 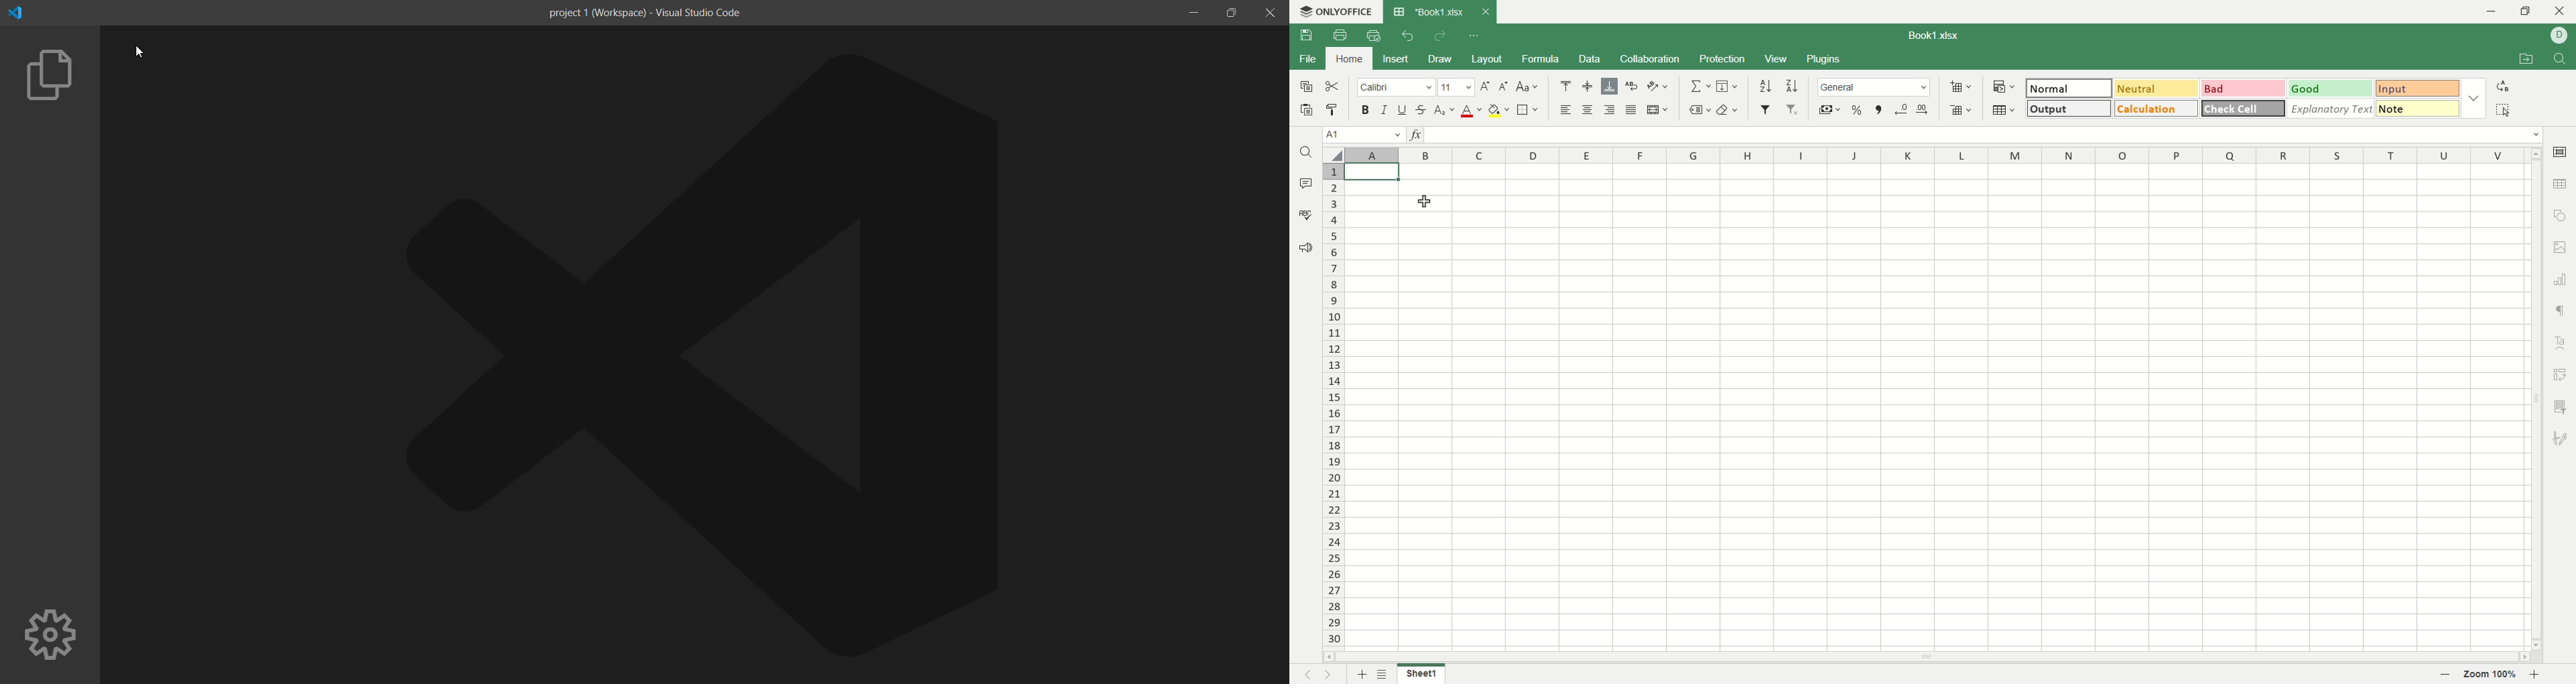 I want to click on minimize, so click(x=1193, y=14).